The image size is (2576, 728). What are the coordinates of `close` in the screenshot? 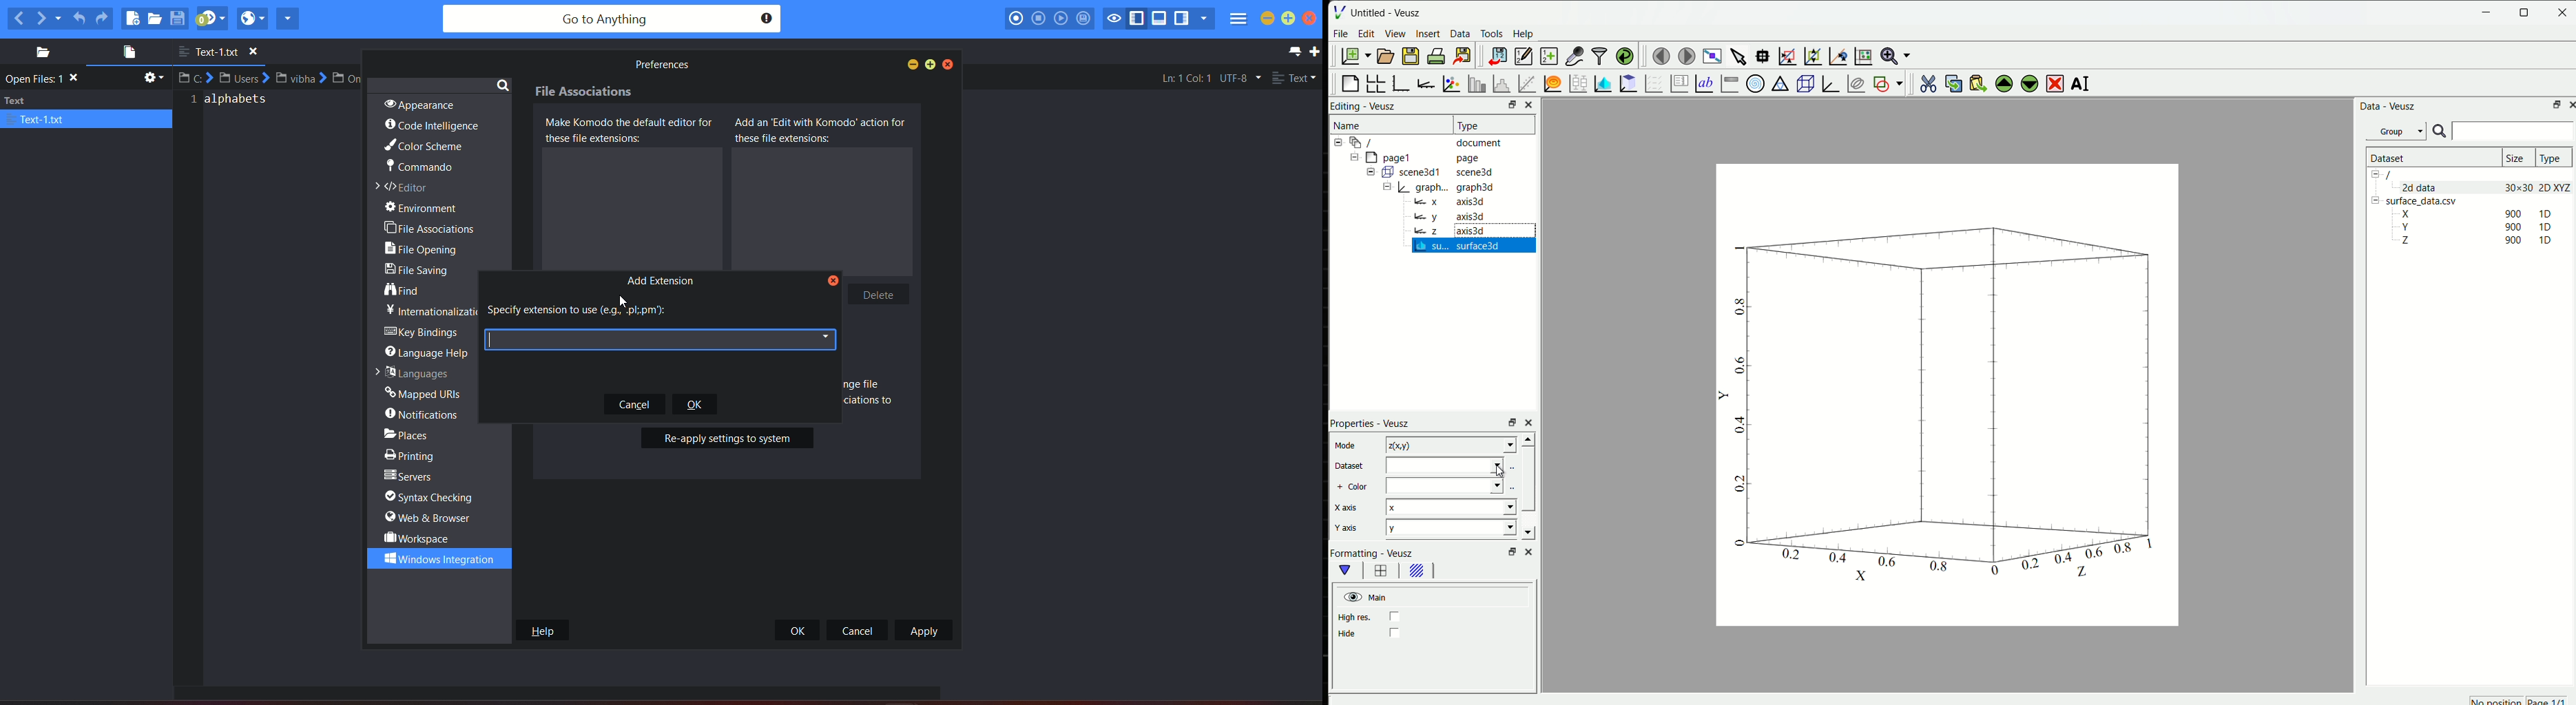 It's located at (2572, 103).